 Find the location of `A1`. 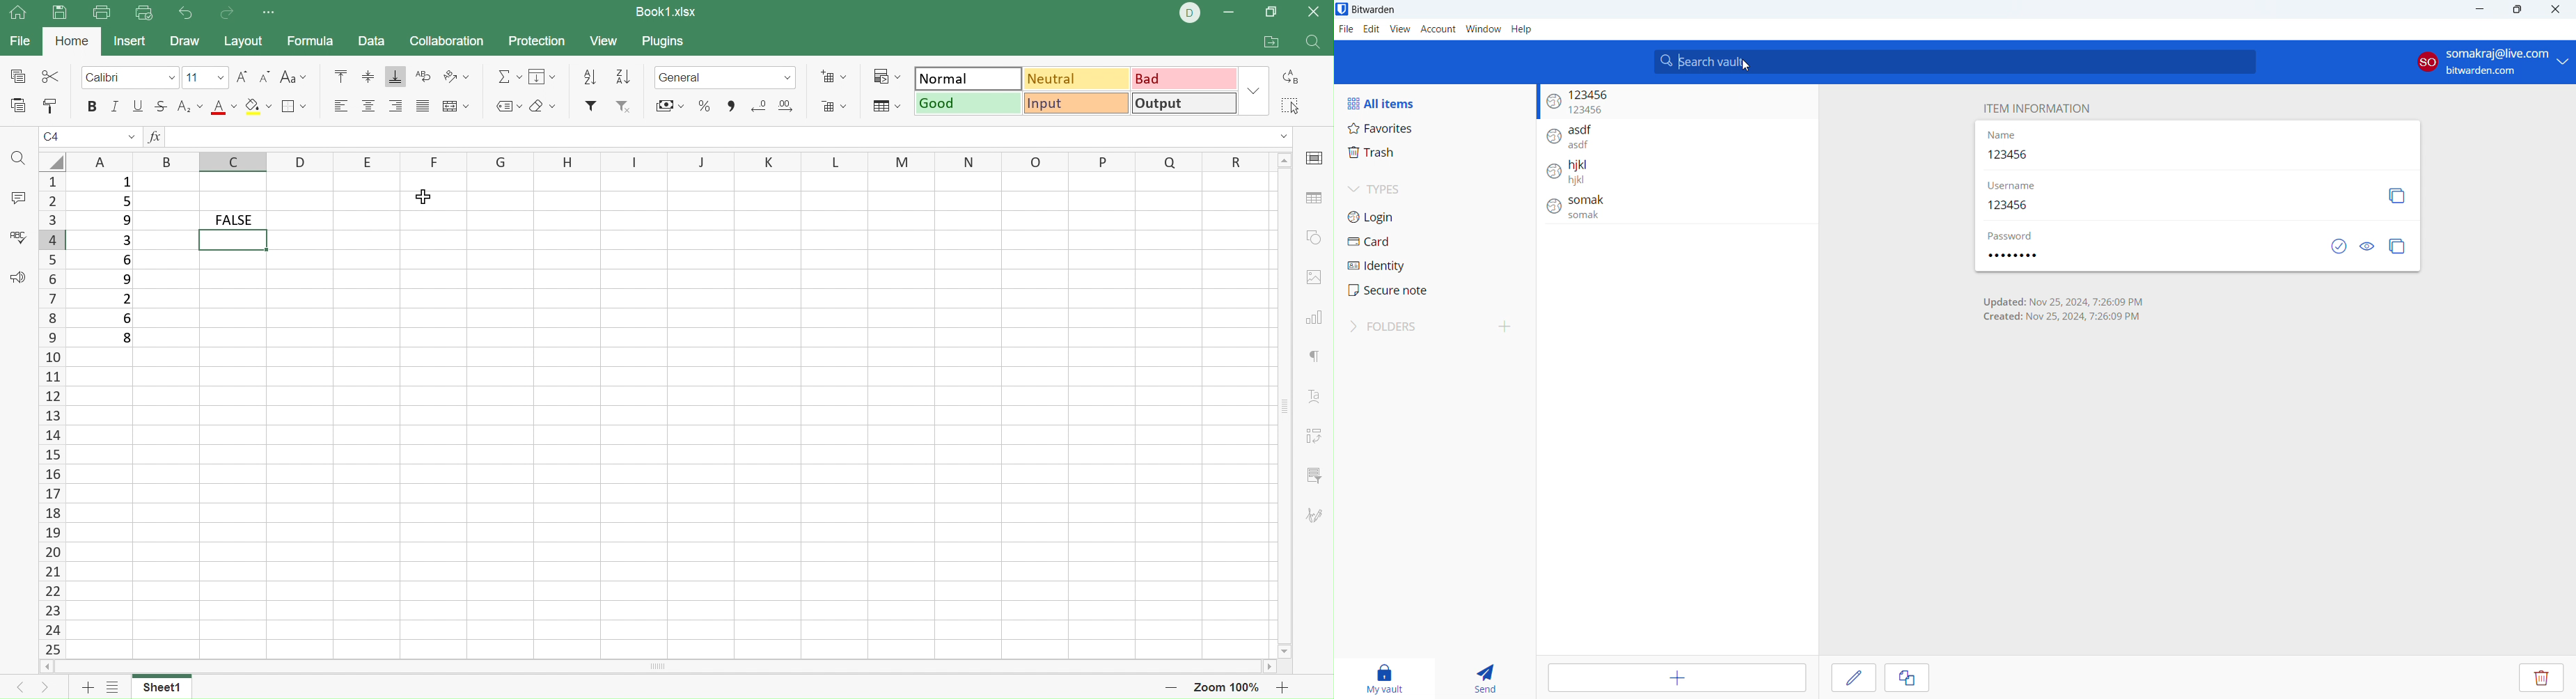

A1 is located at coordinates (53, 138).